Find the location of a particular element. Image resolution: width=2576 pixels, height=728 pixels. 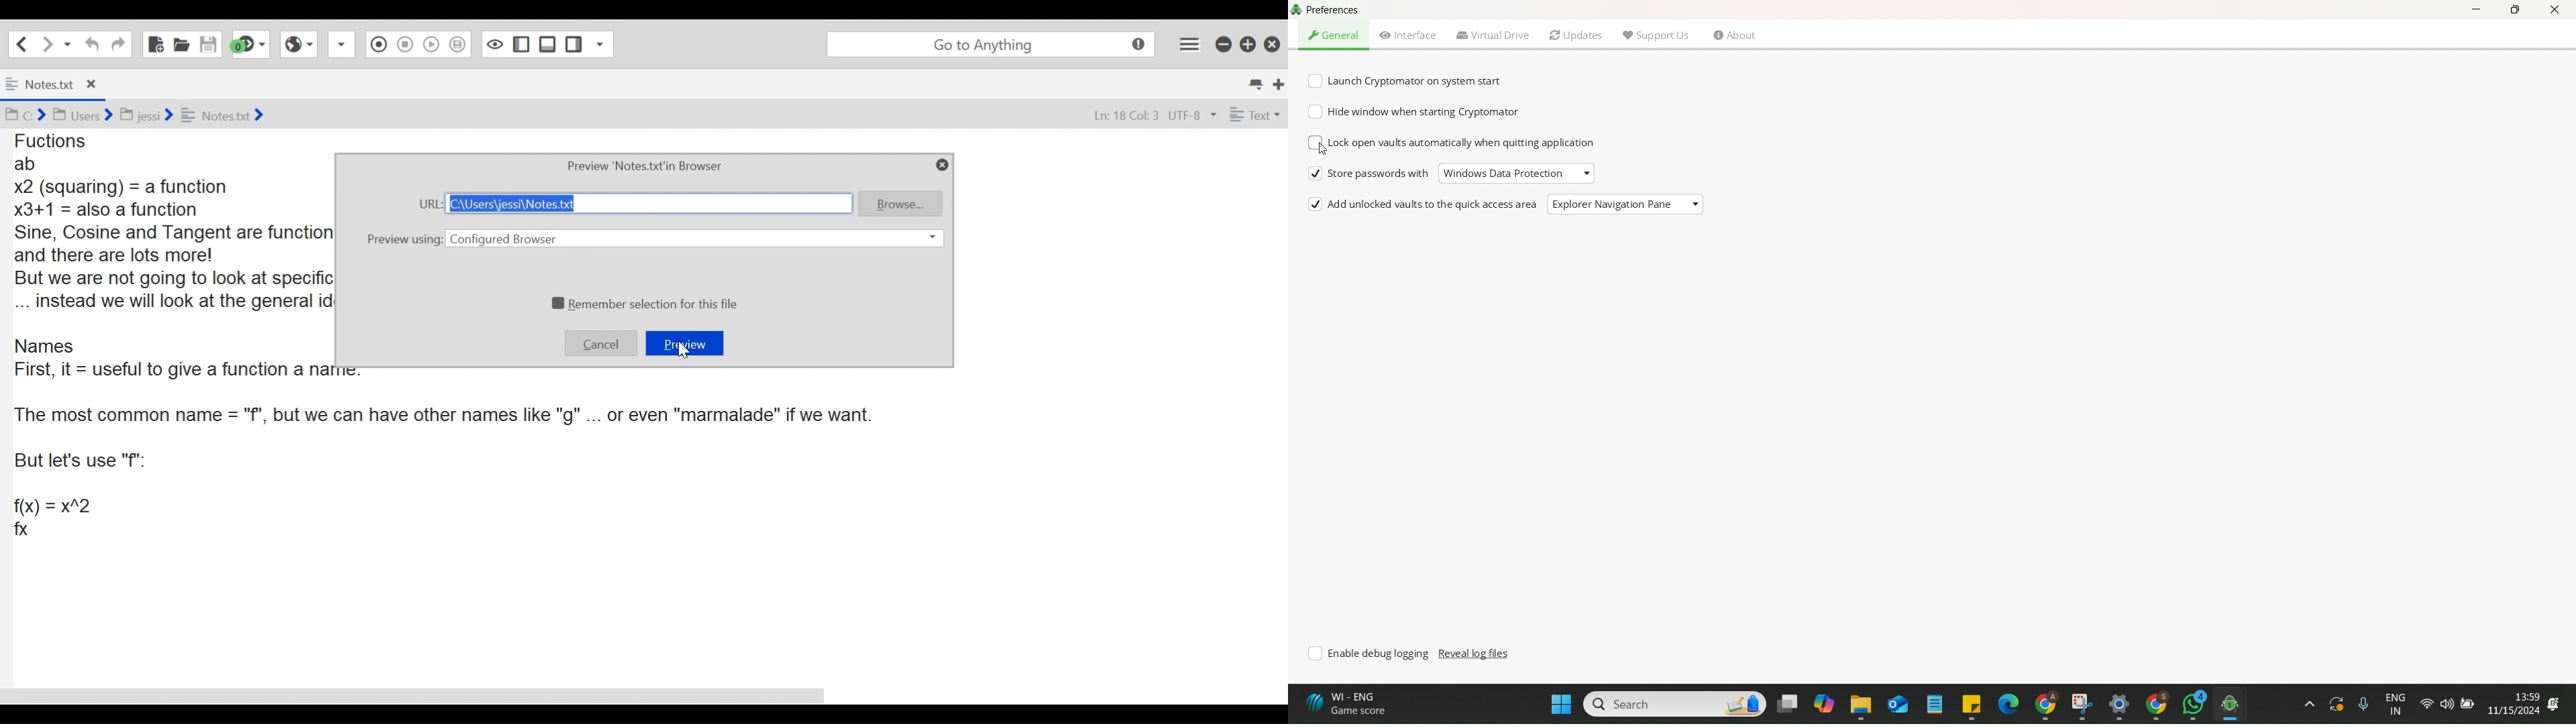

Quick Start Windows is located at coordinates (1561, 703).